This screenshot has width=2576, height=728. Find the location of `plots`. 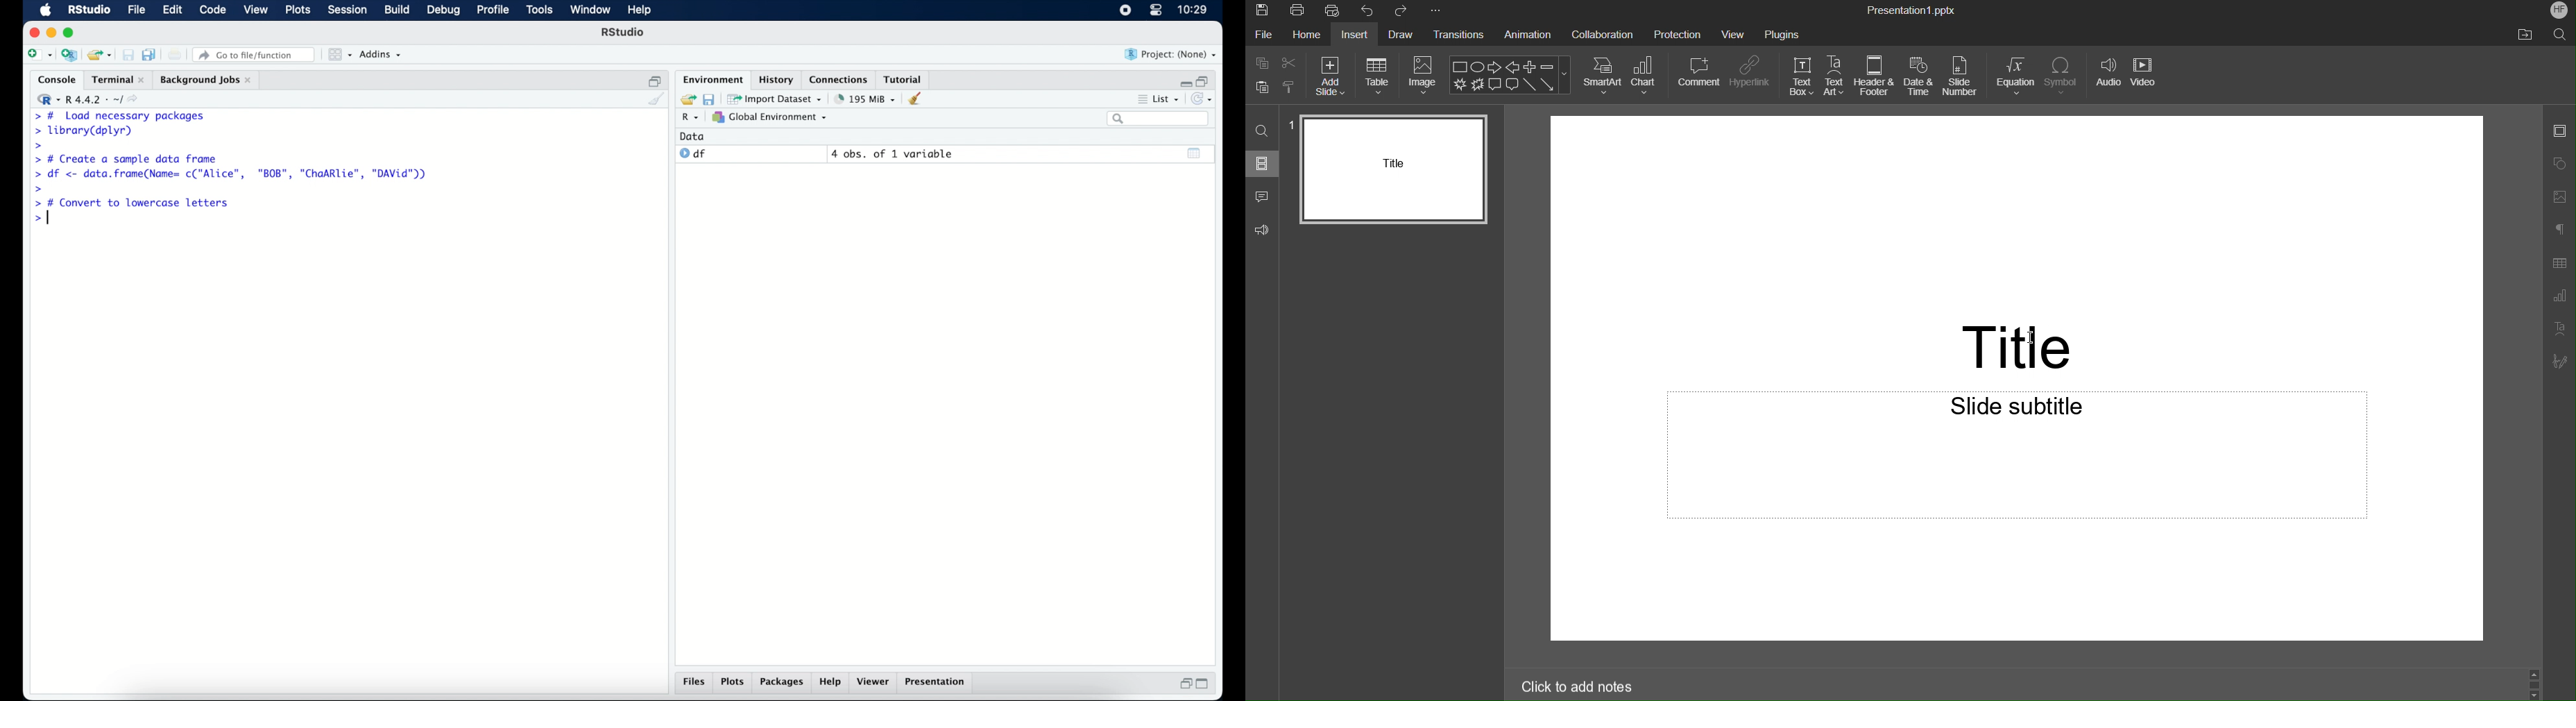

plots is located at coordinates (300, 11).